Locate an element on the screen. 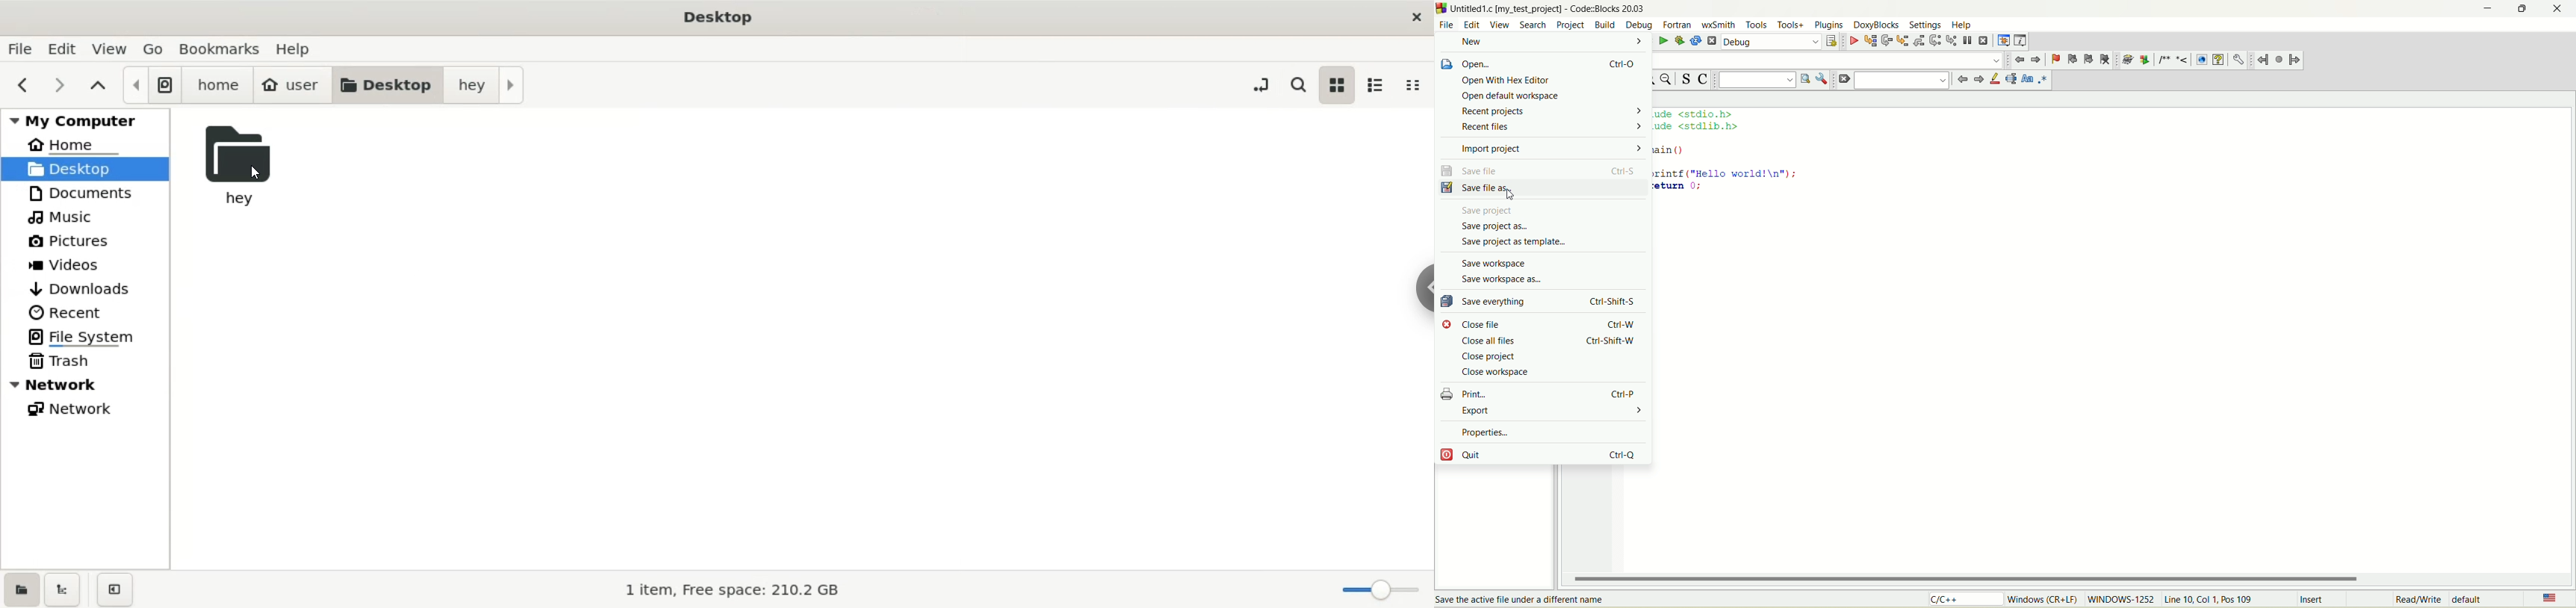  rebuild is located at coordinates (1696, 42).